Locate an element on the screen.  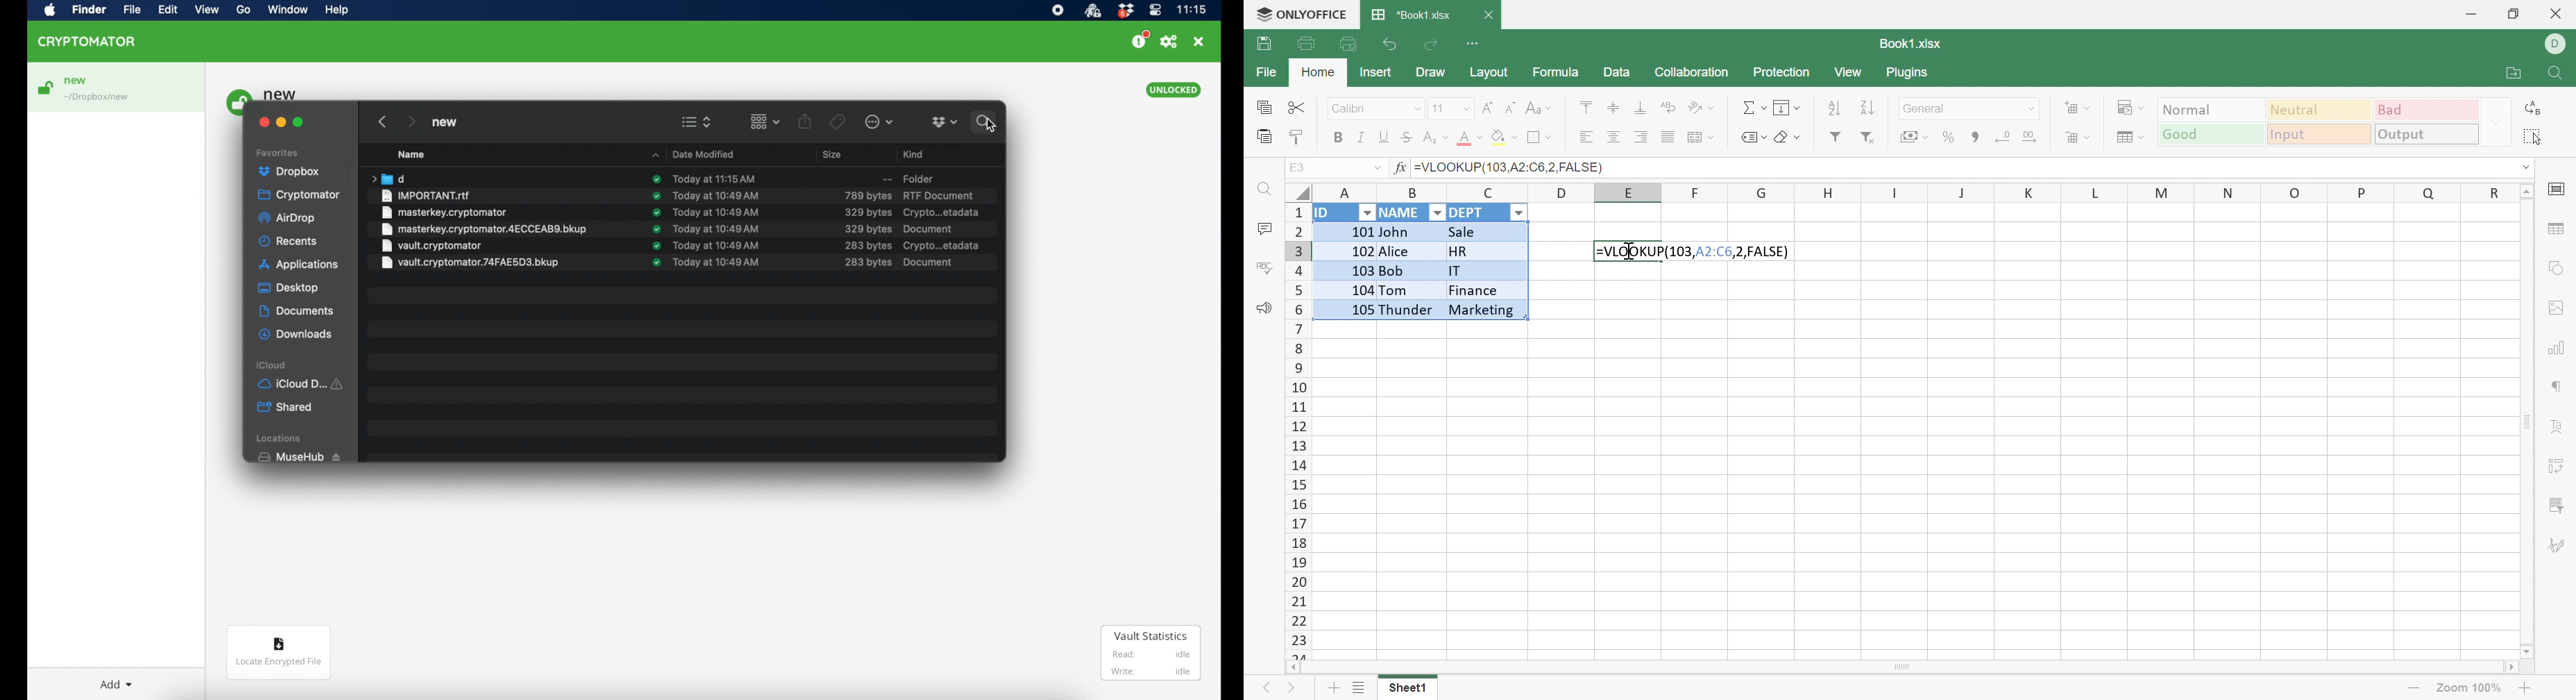
Minimize is located at coordinates (2469, 15).